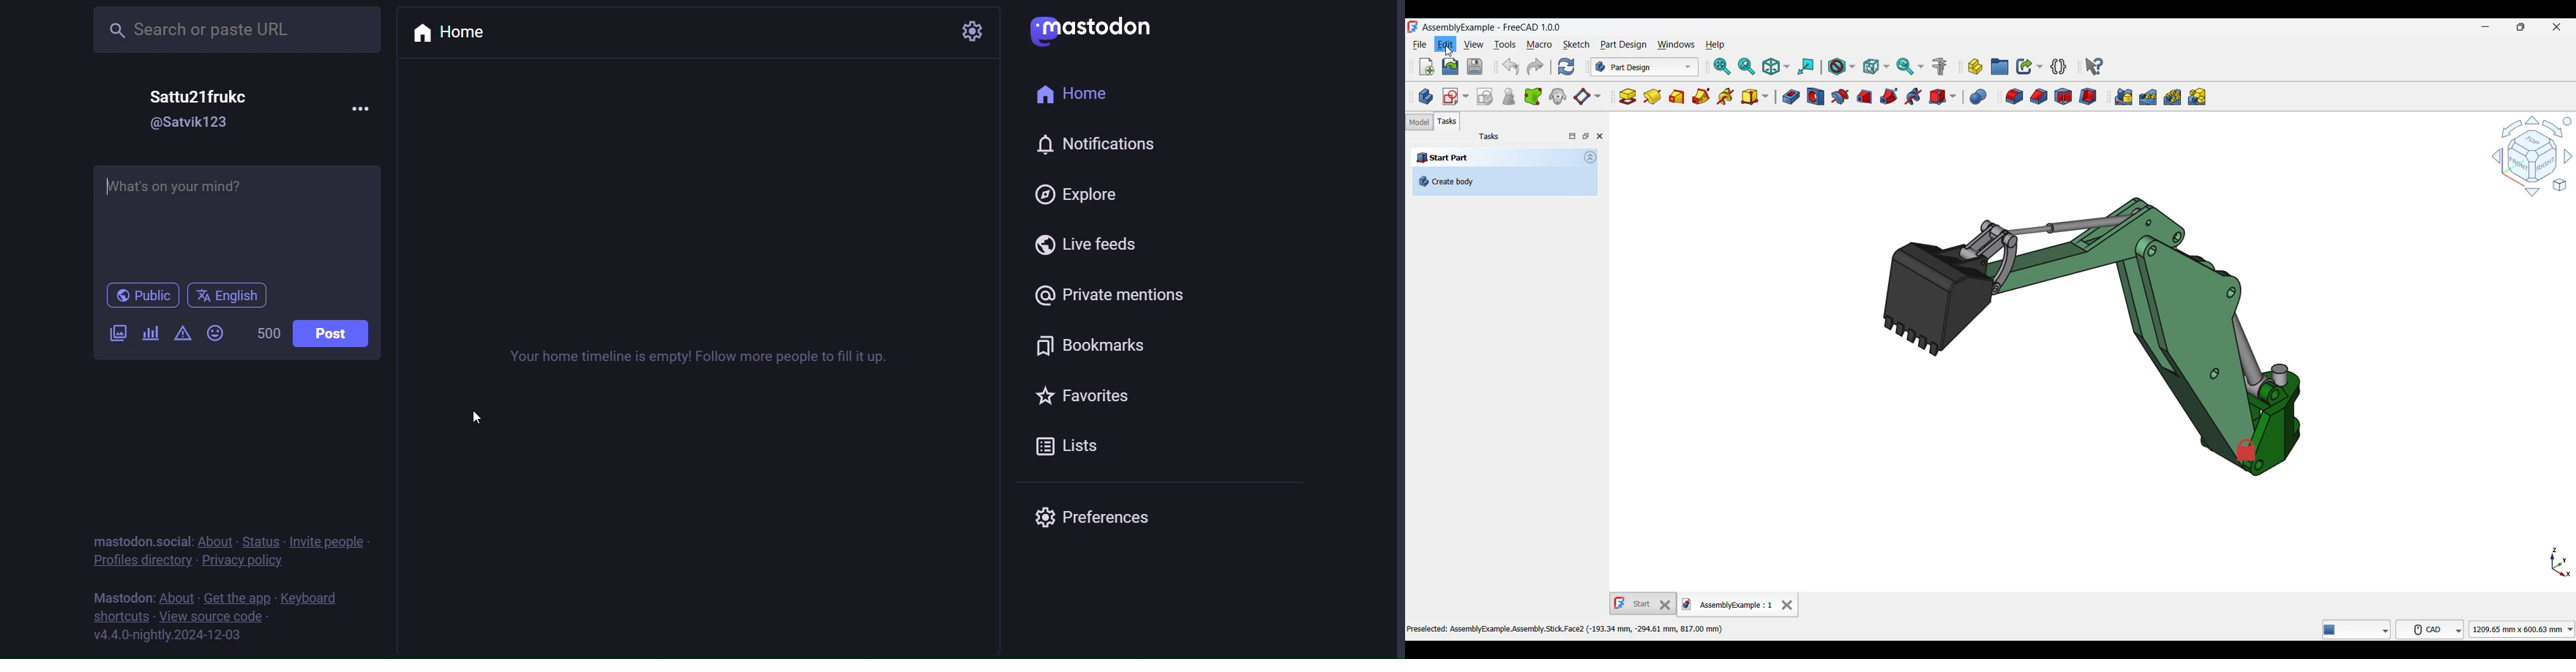 The width and height of the screenshot is (2576, 672). Describe the element at coordinates (1776, 67) in the screenshot. I see `Isometric options` at that location.